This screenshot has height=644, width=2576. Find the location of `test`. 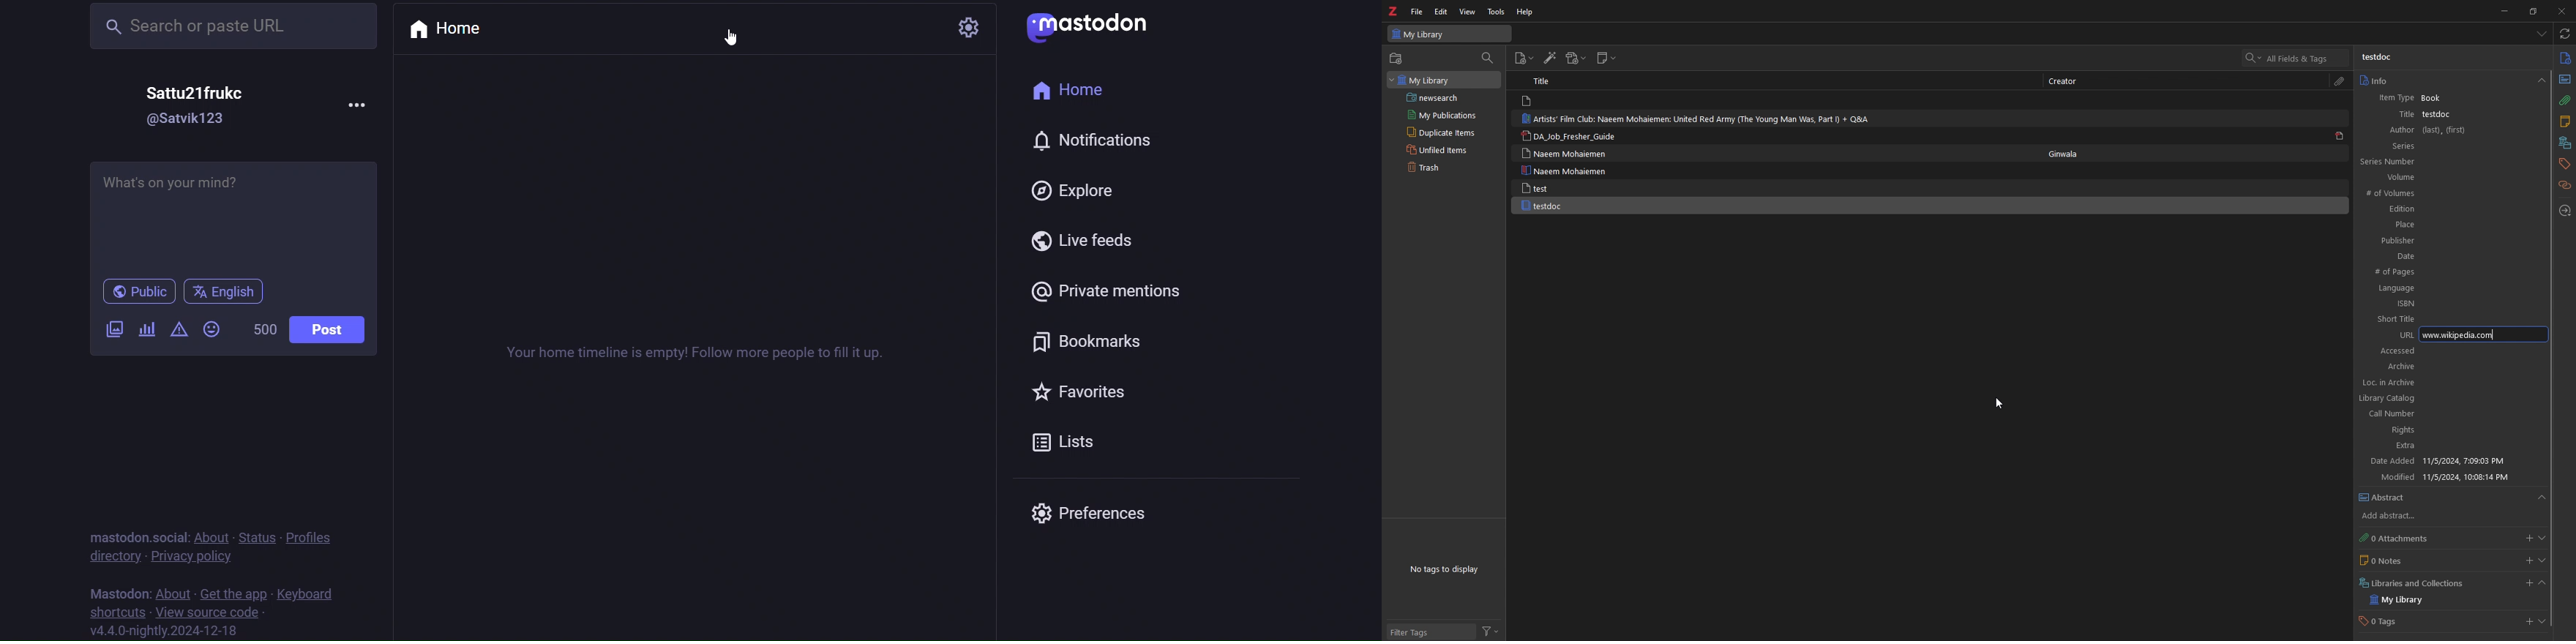

test is located at coordinates (1539, 188).